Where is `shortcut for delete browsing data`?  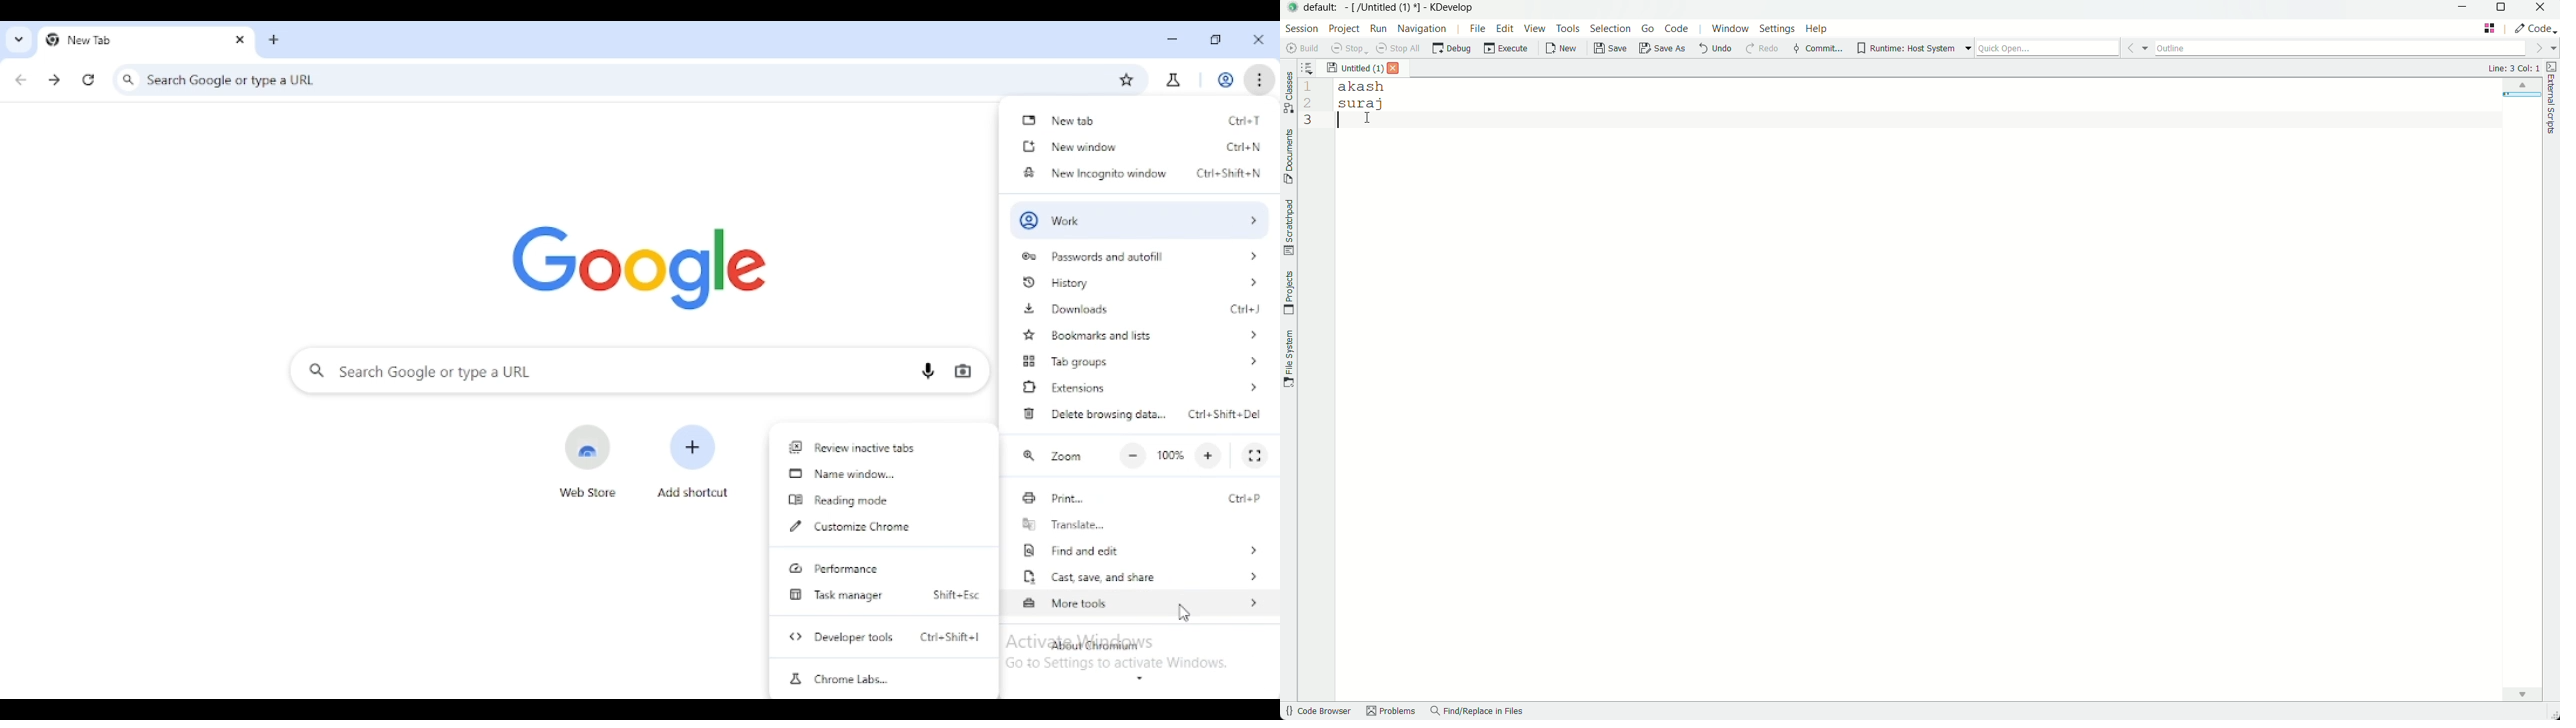 shortcut for delete browsing data is located at coordinates (1224, 415).